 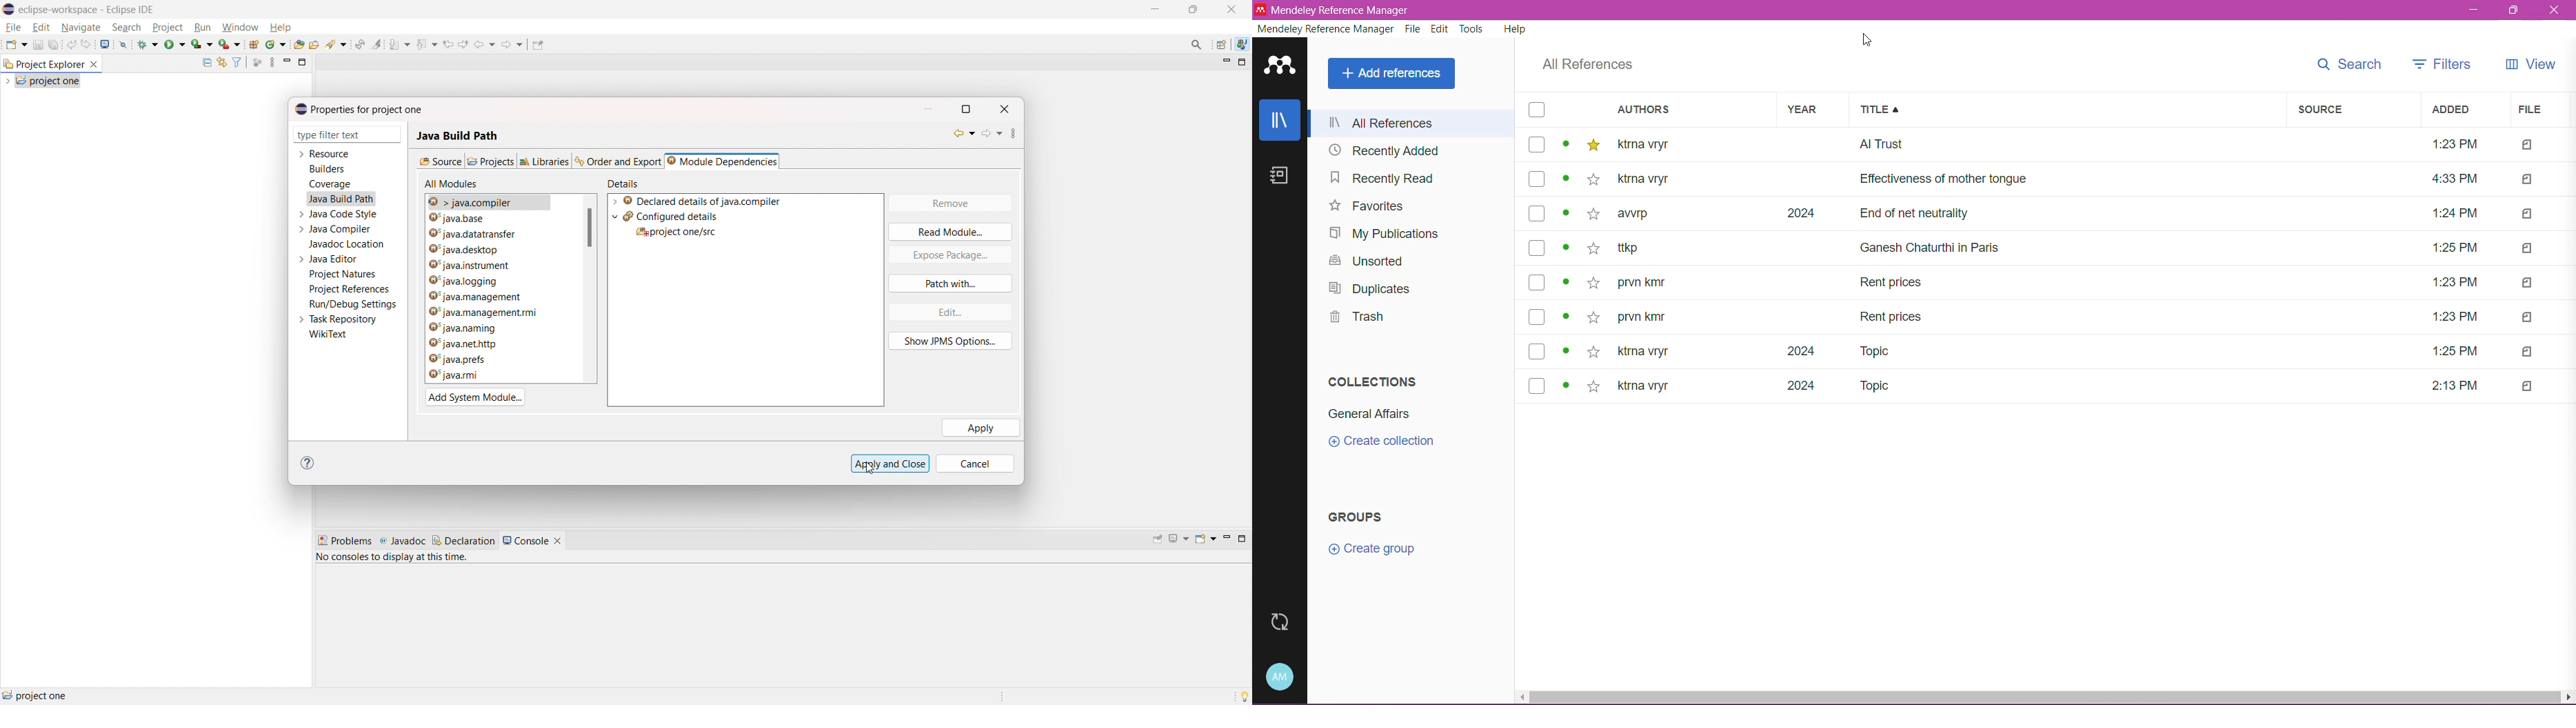 I want to click on project, so click(x=168, y=27).